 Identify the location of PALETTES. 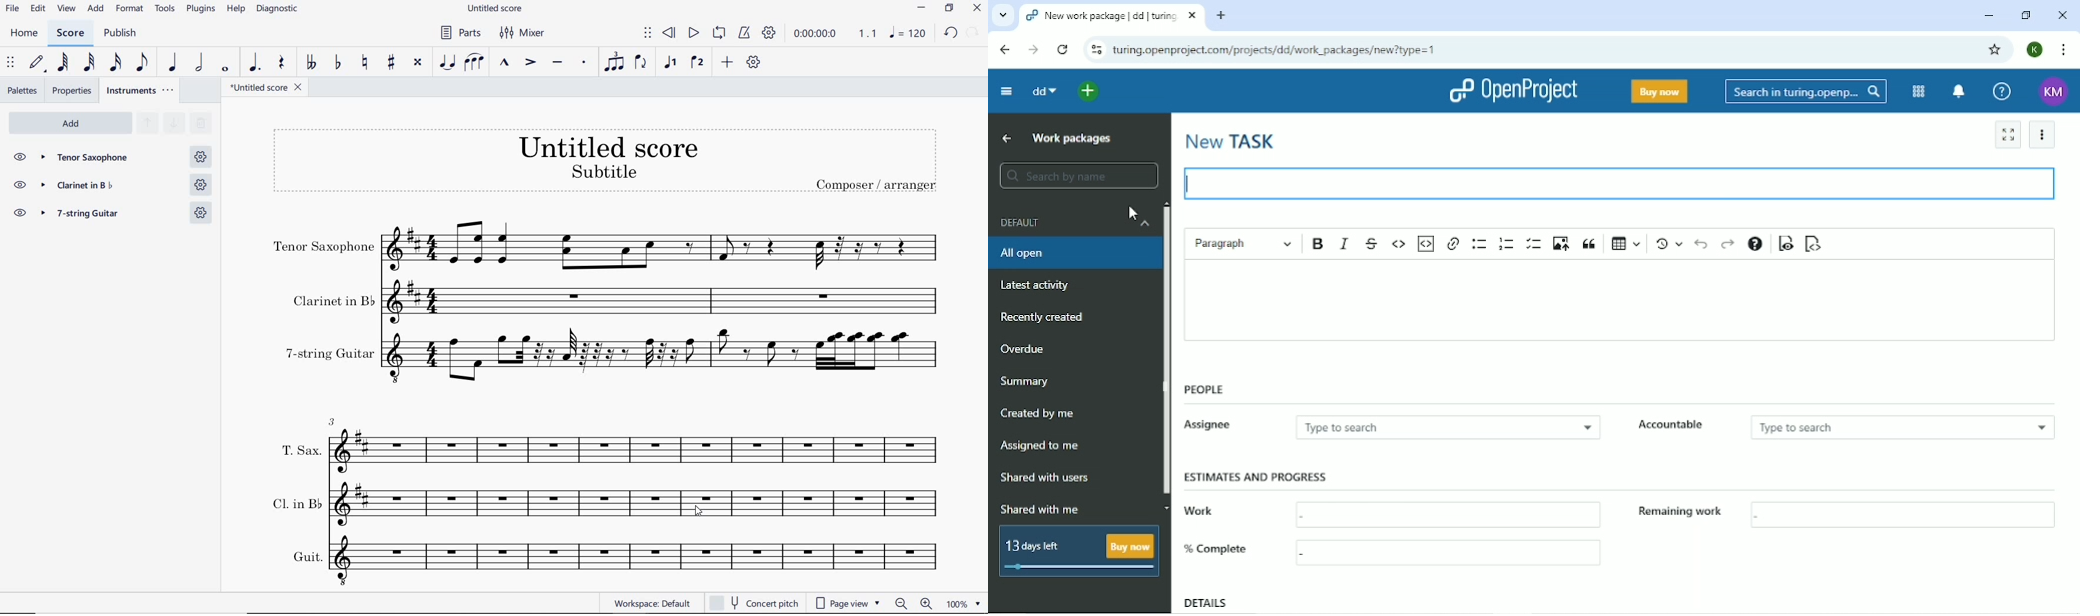
(22, 89).